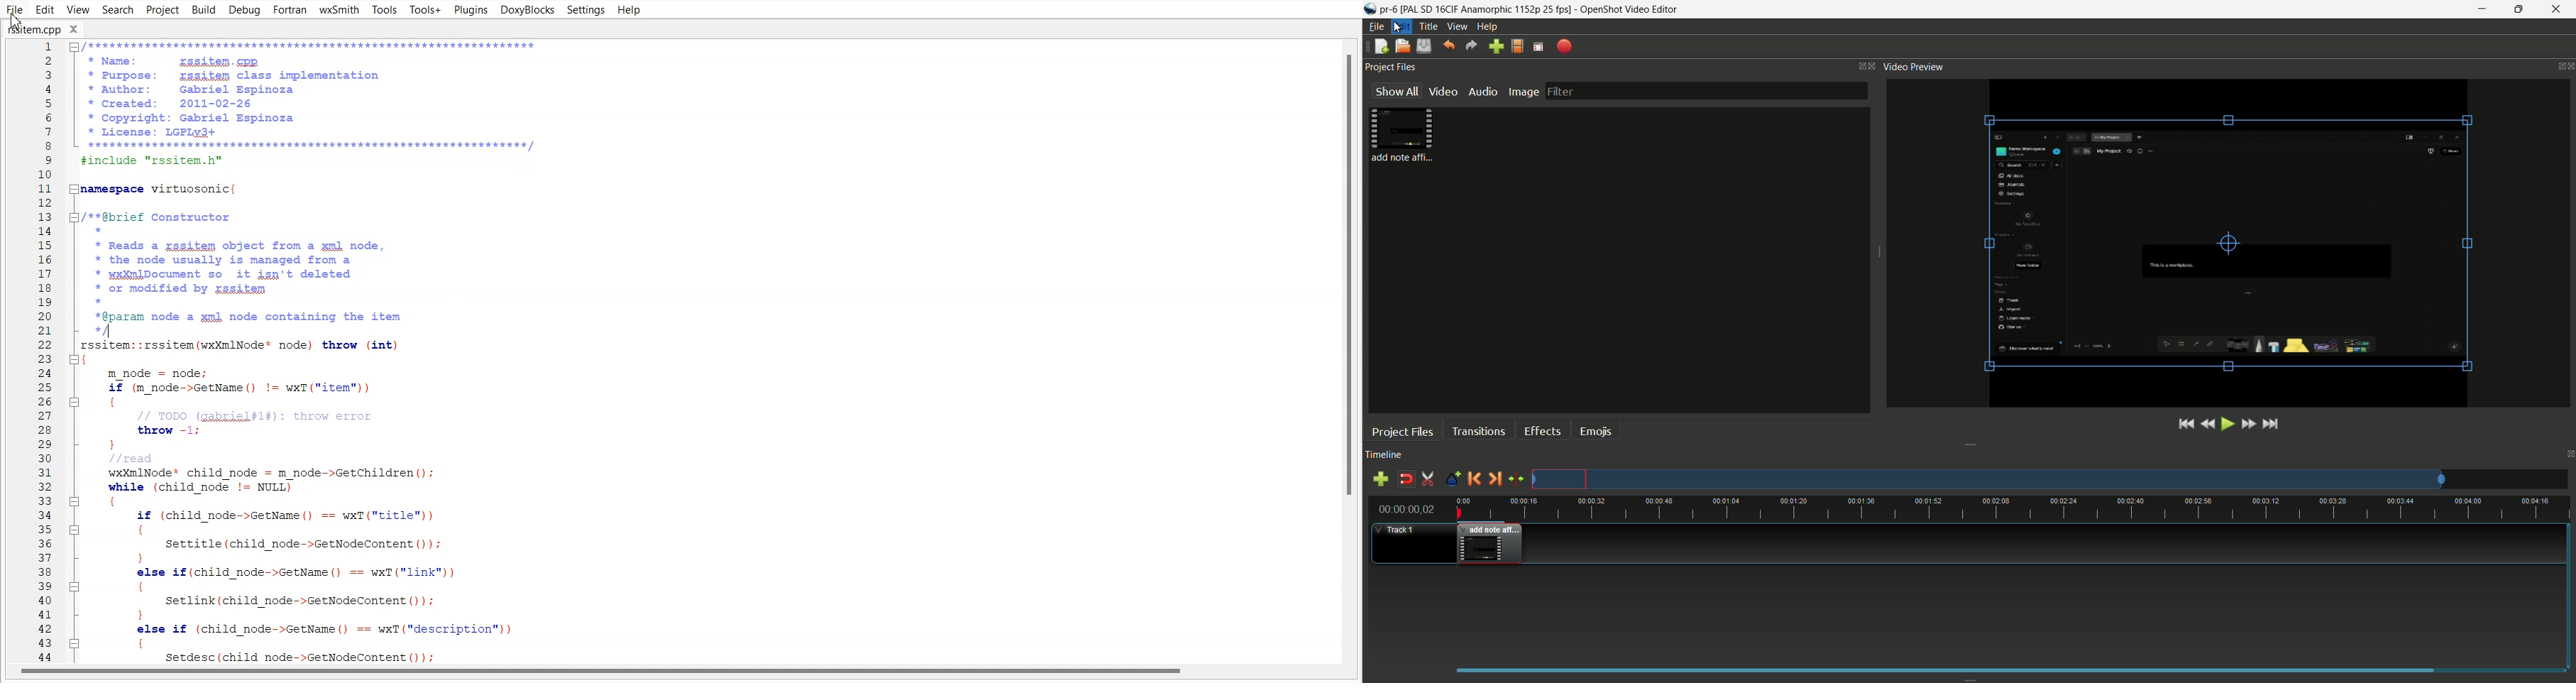 The height and width of the screenshot is (700, 2576). What do you see at coordinates (76, 502) in the screenshot?
I see `Collapse` at bounding box center [76, 502].